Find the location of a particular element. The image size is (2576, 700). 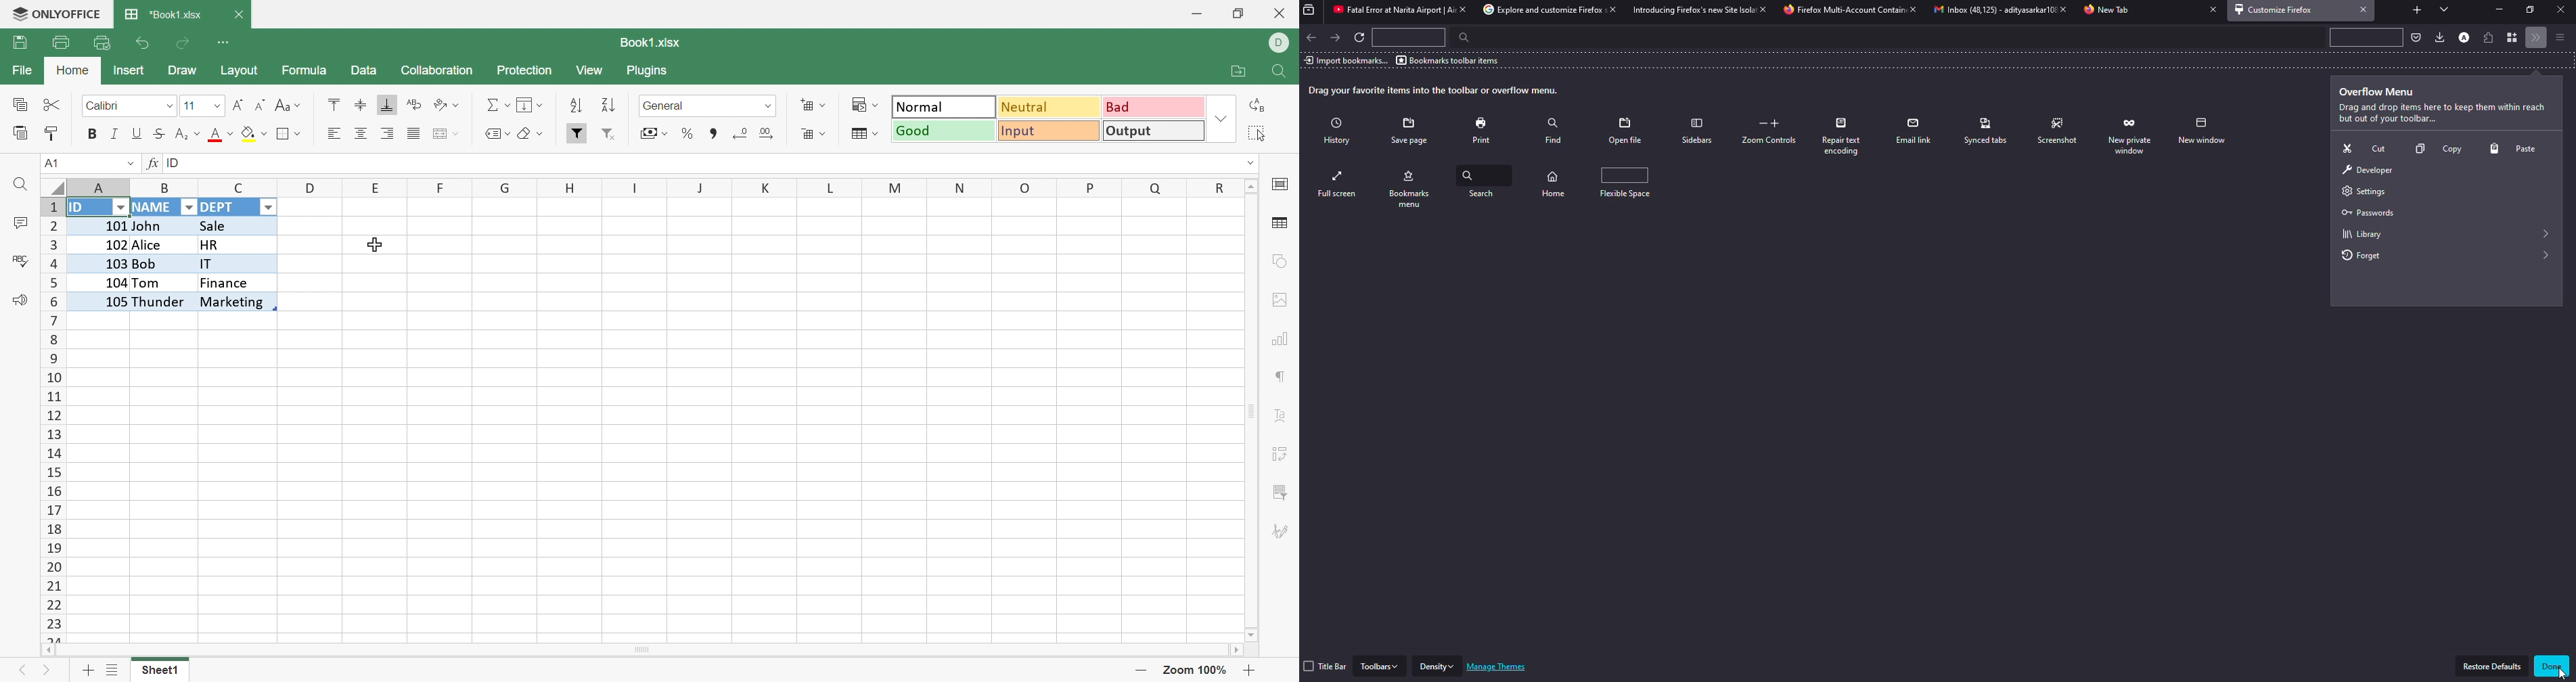

cut is located at coordinates (2362, 147).